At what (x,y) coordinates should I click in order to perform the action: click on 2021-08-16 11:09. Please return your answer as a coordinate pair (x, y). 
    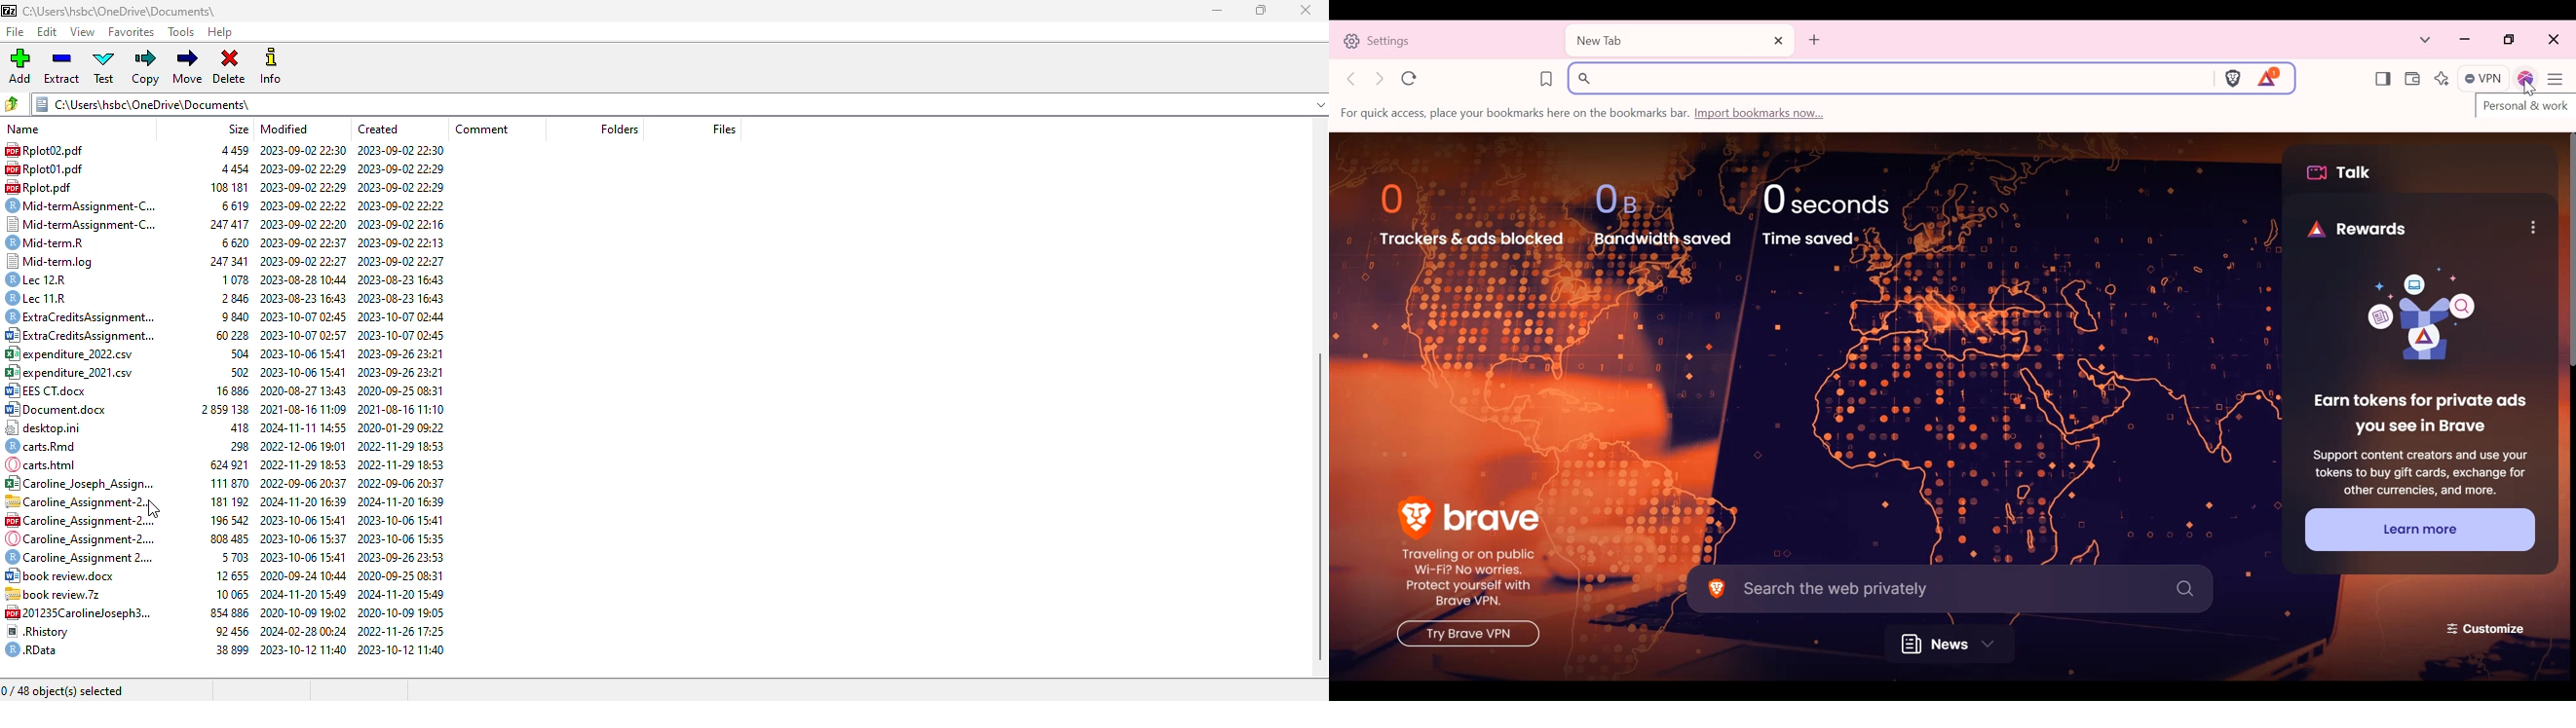
    Looking at the image, I should click on (303, 410).